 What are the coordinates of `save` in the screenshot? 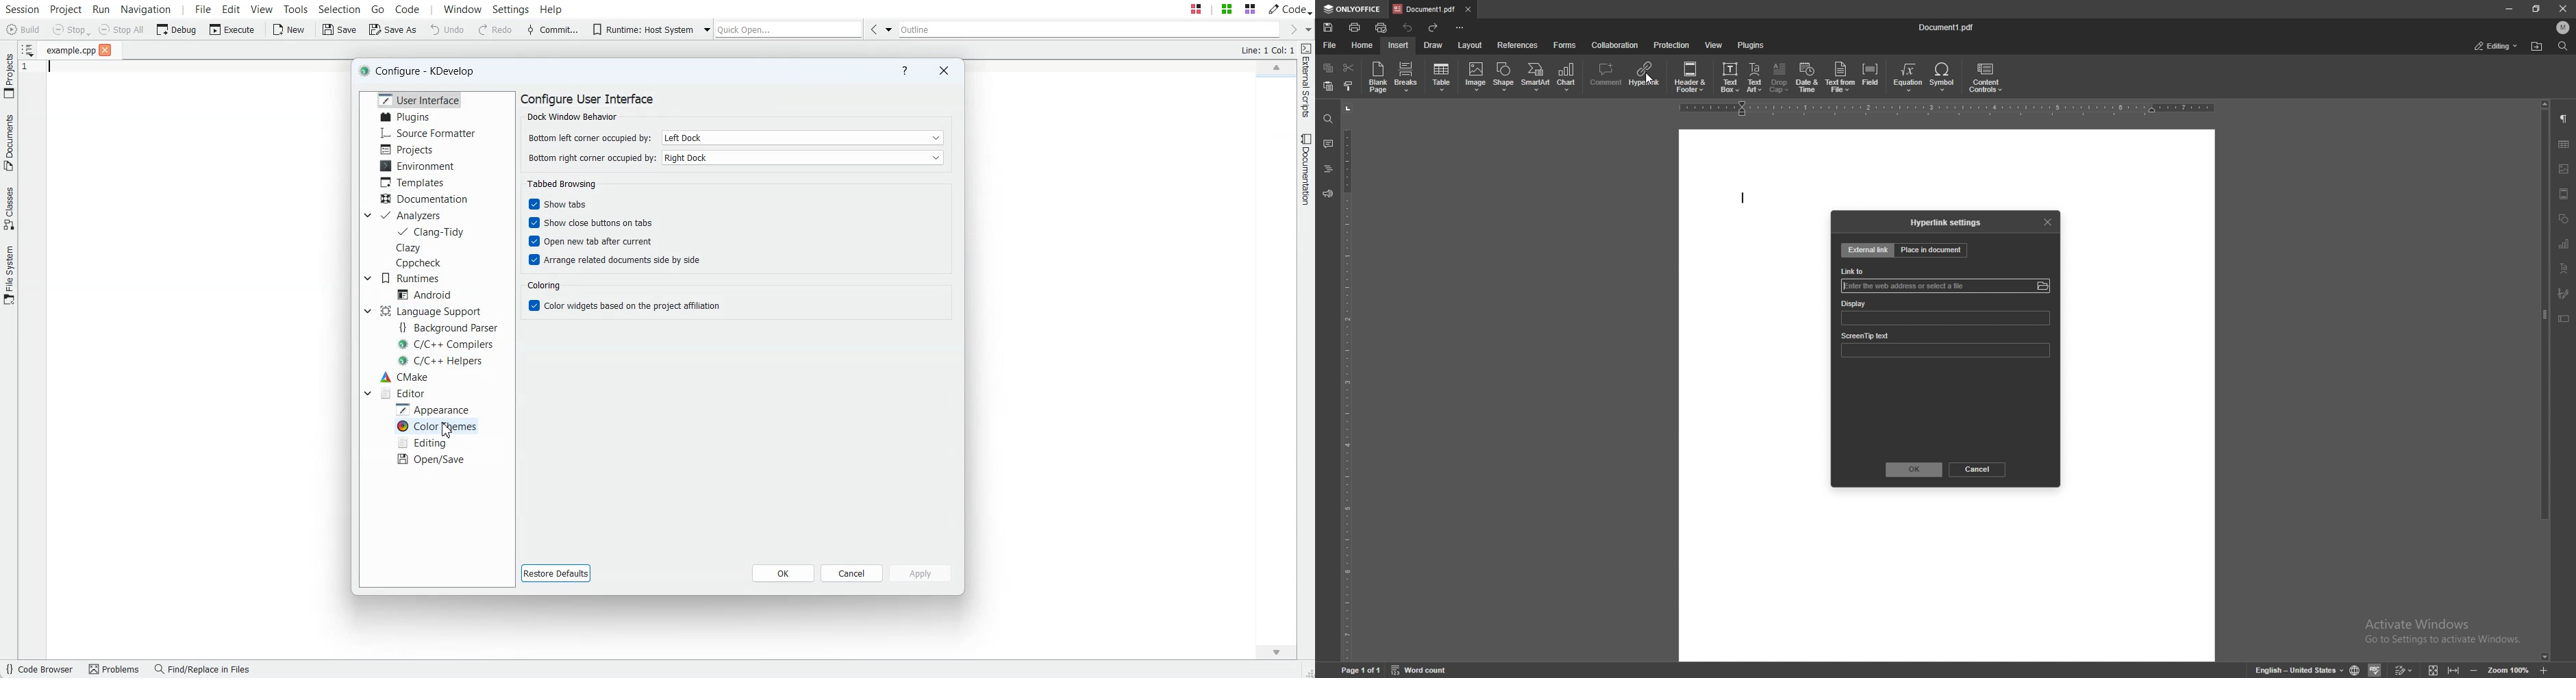 It's located at (1329, 27).